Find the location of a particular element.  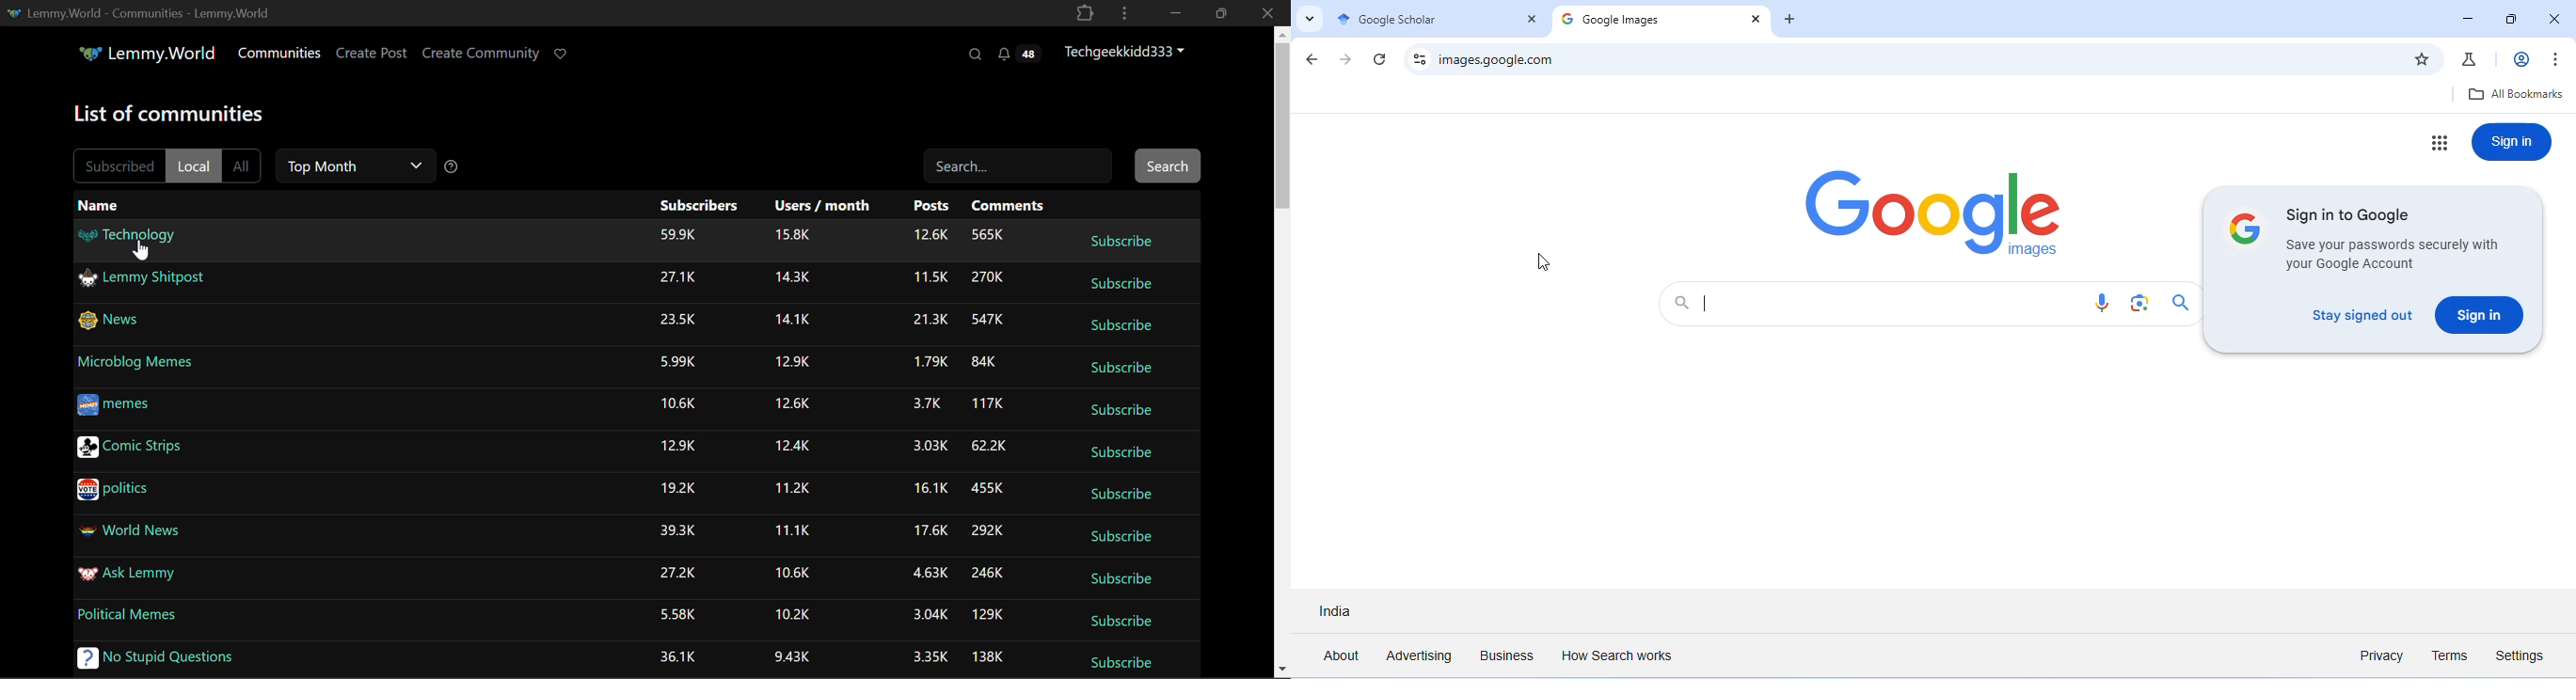

News is located at coordinates (114, 321).